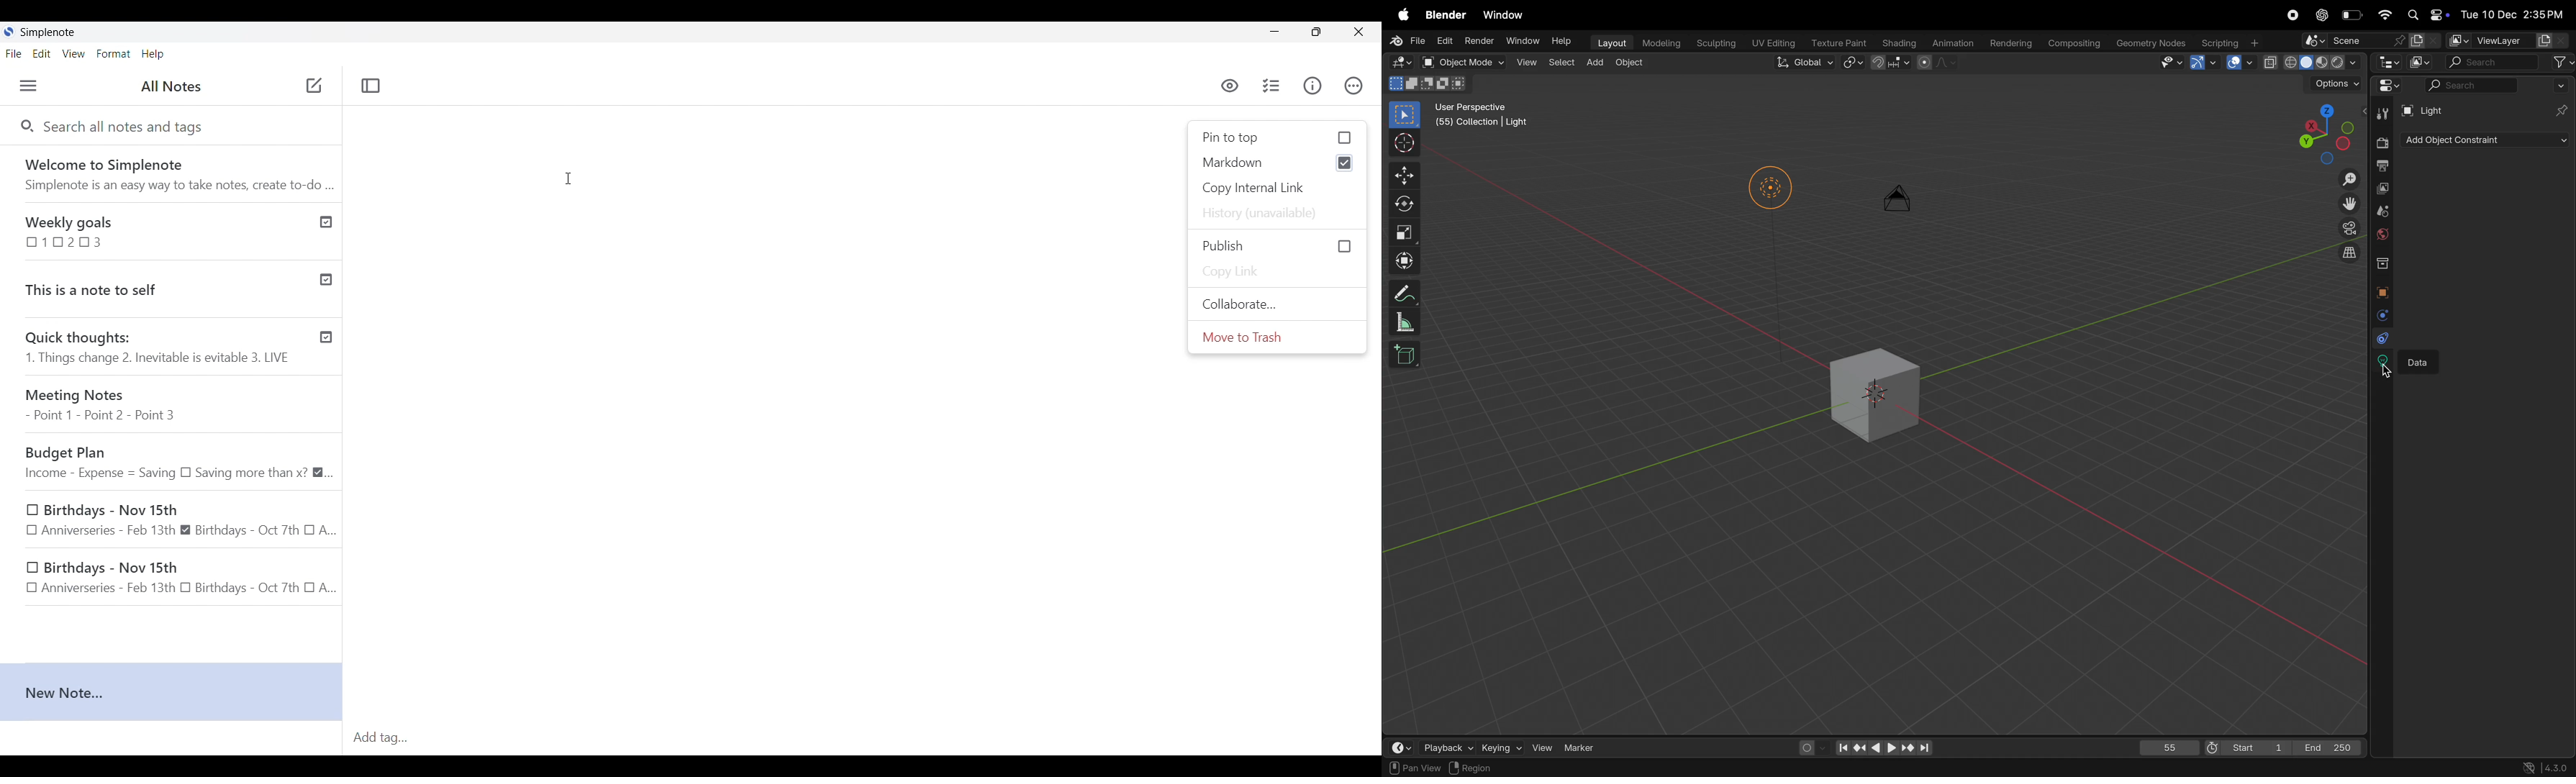  Describe the element at coordinates (1580, 747) in the screenshot. I see `marker` at that location.